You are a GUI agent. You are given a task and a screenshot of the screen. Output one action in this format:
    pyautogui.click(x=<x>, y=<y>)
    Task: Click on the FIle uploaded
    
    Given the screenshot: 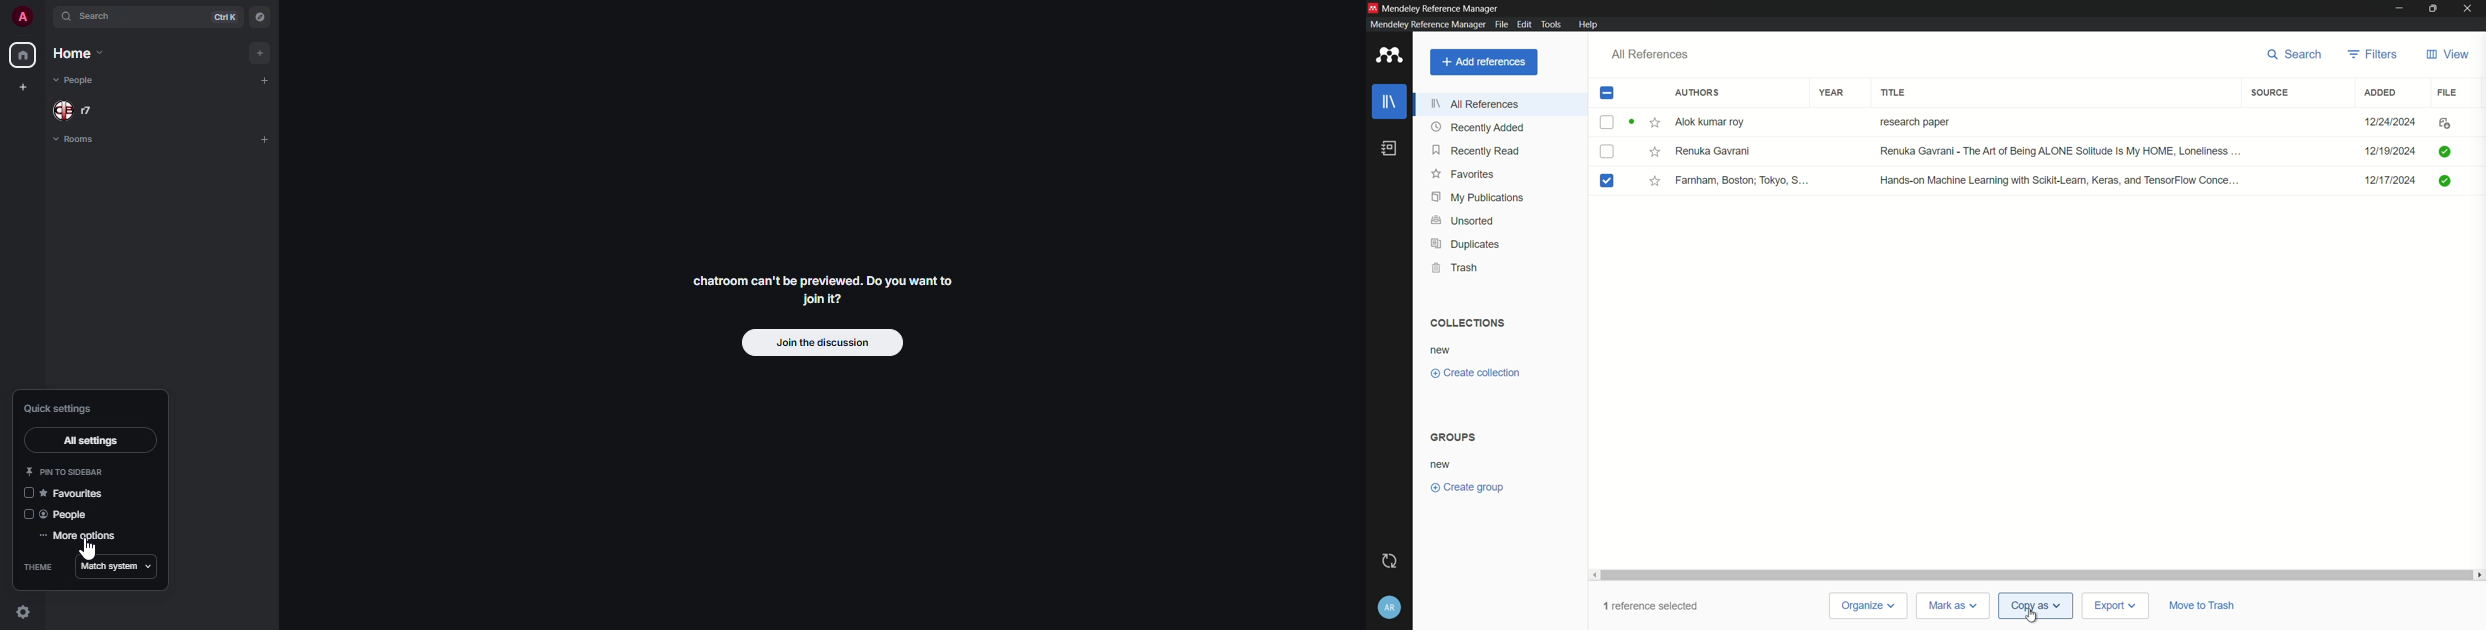 What is the action you would take?
    pyautogui.click(x=2446, y=150)
    